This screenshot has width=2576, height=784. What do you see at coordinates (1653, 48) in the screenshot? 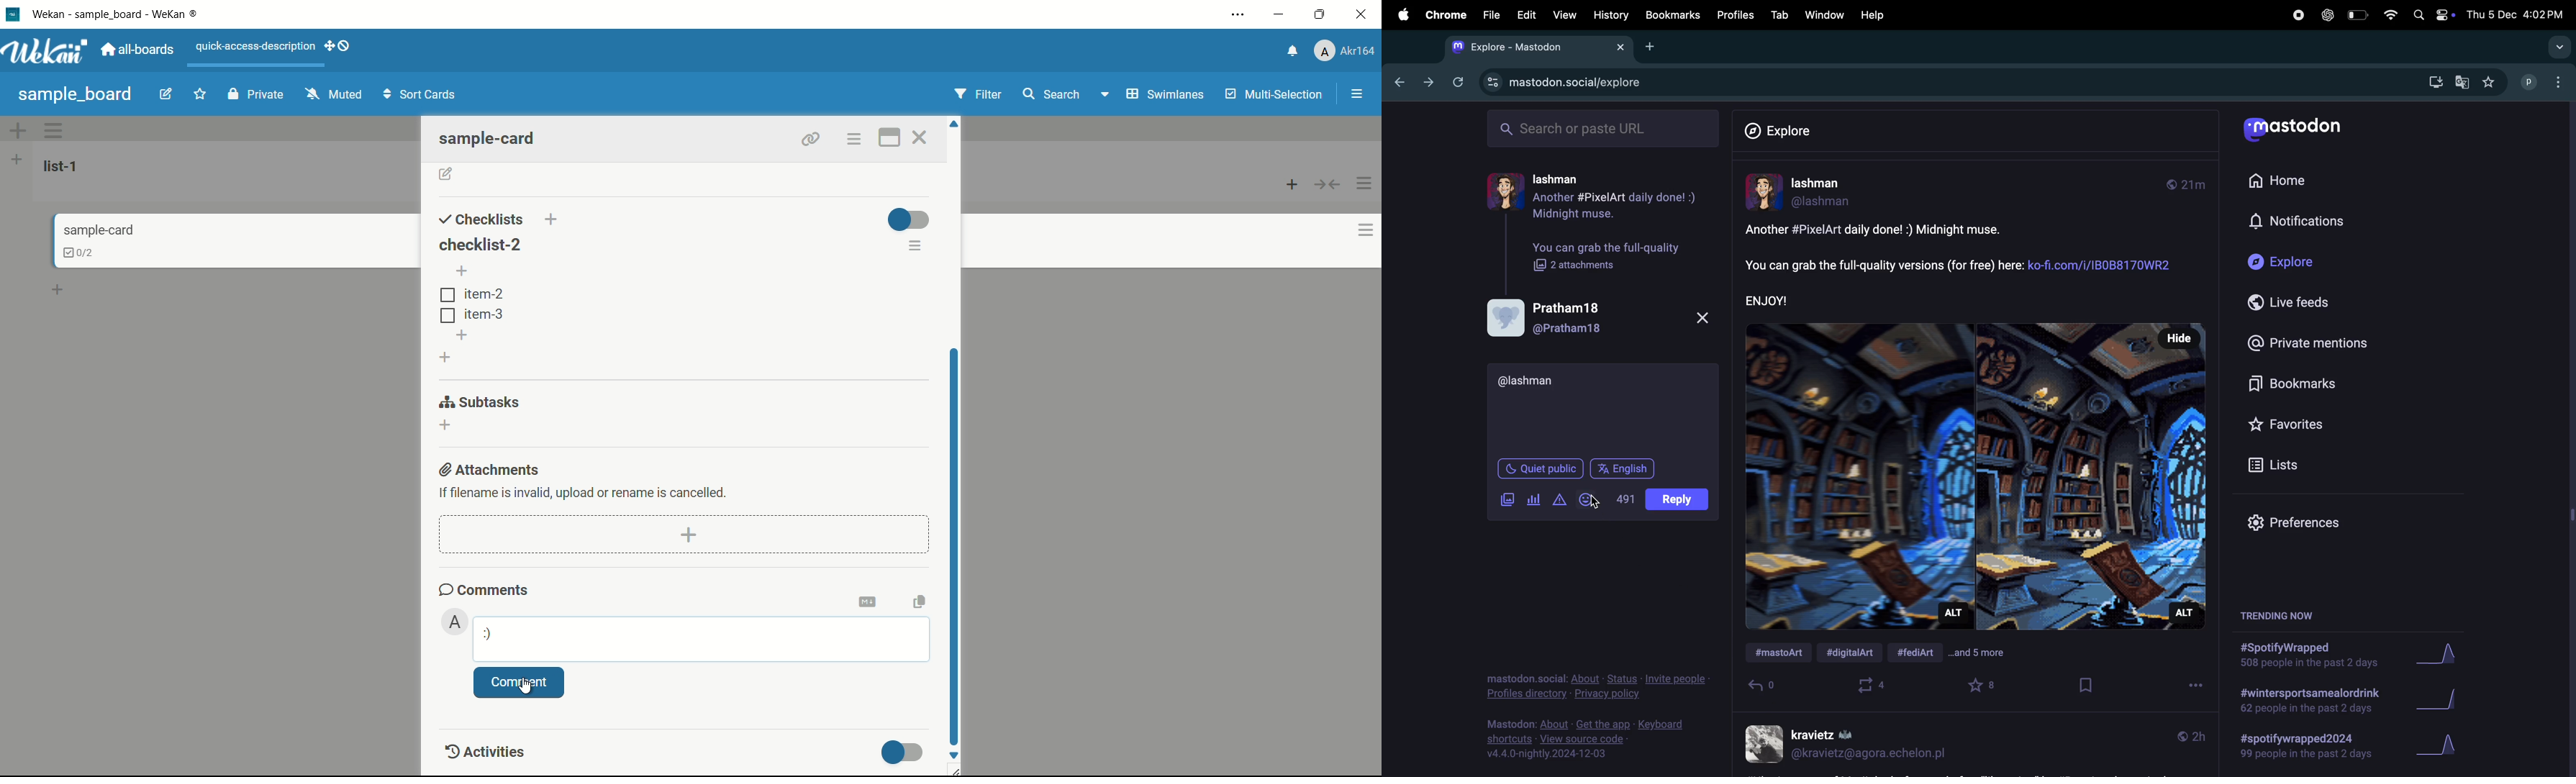
I see `add tab` at bounding box center [1653, 48].